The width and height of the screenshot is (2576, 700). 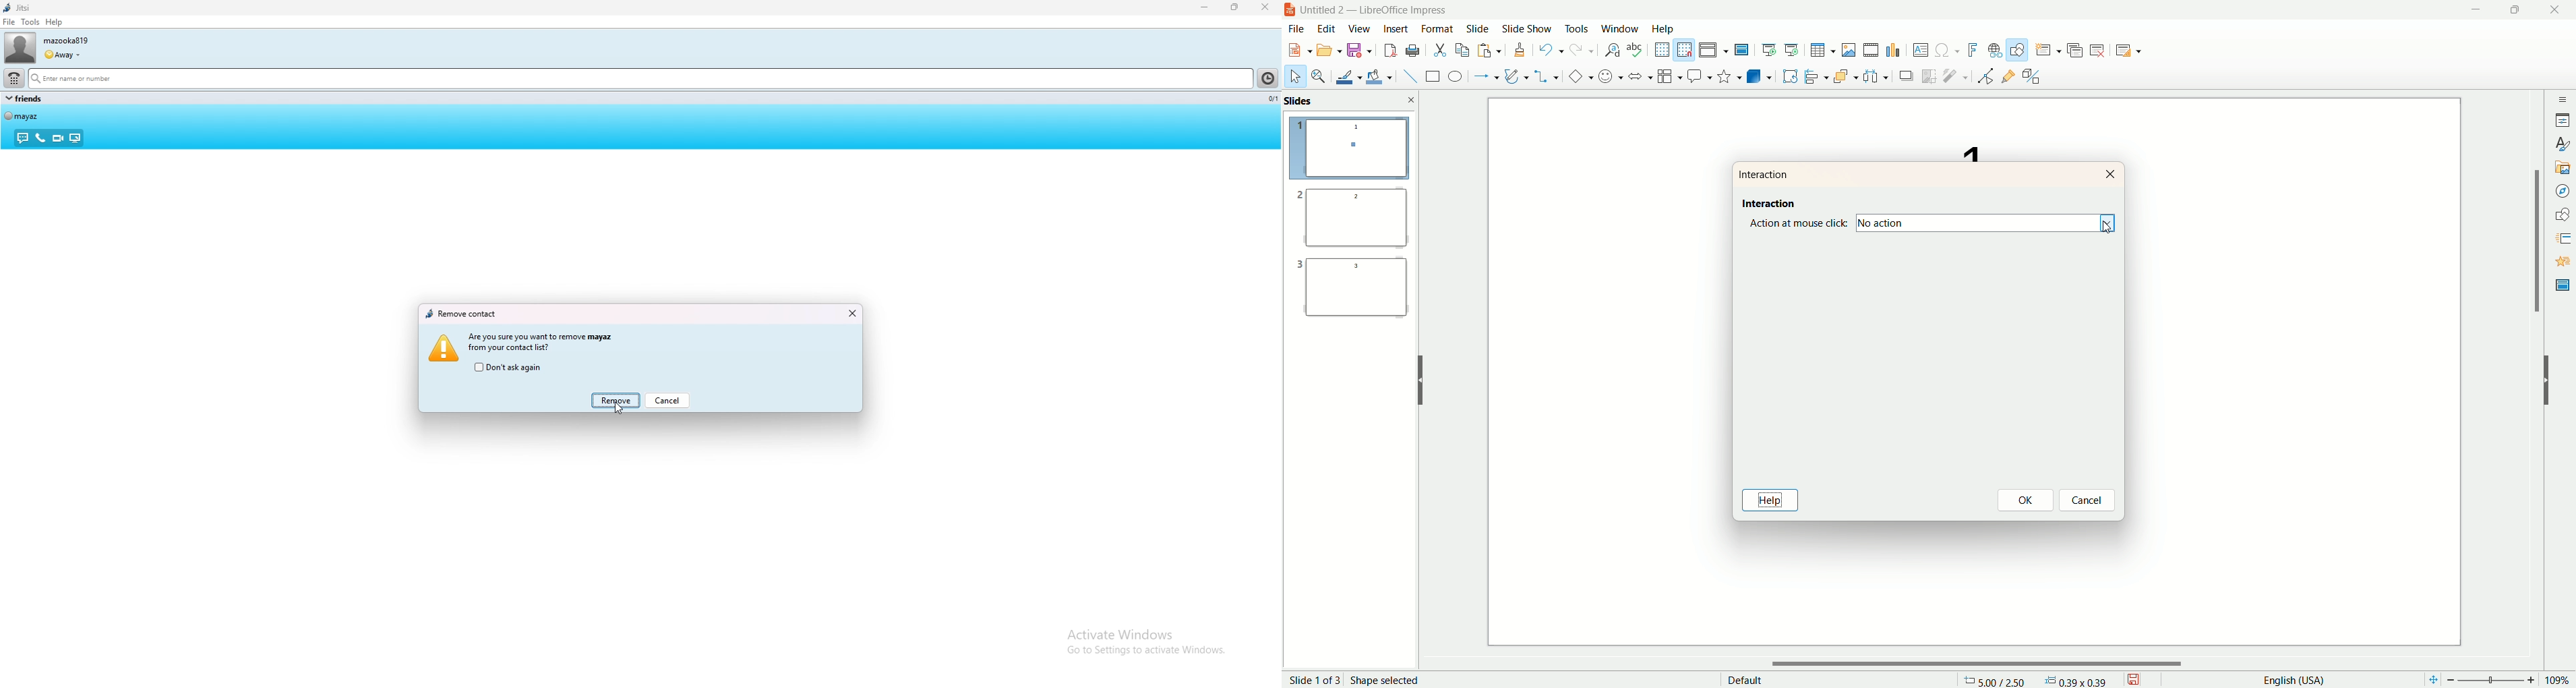 What do you see at coordinates (2560, 680) in the screenshot?
I see `zoom percentage` at bounding box center [2560, 680].